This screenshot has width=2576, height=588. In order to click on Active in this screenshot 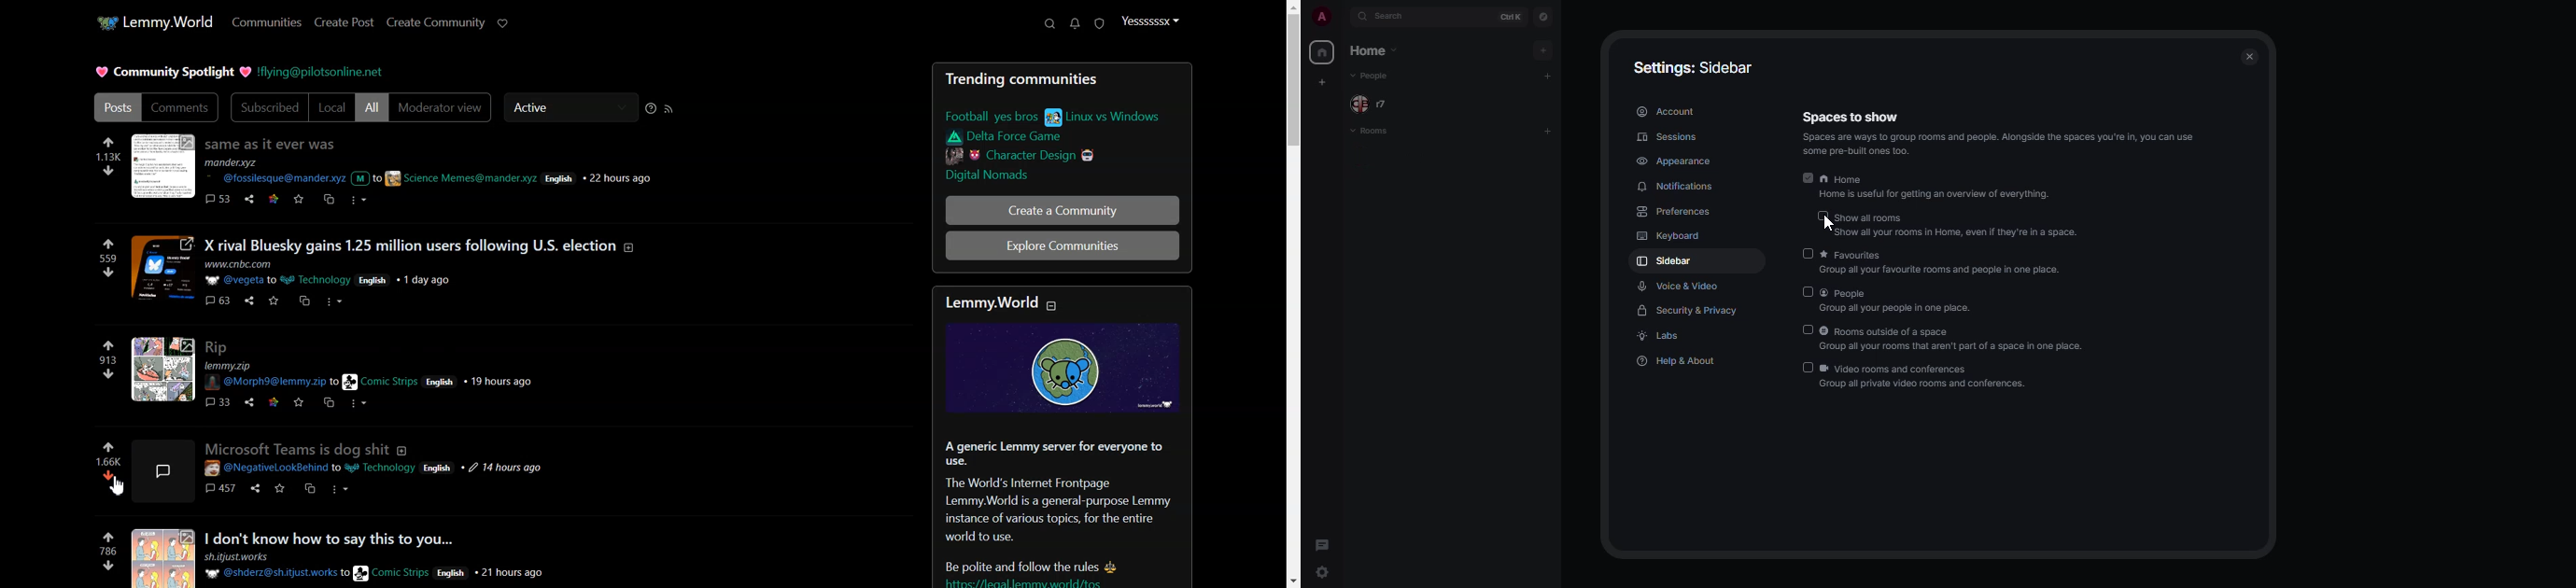, I will do `click(571, 106)`.